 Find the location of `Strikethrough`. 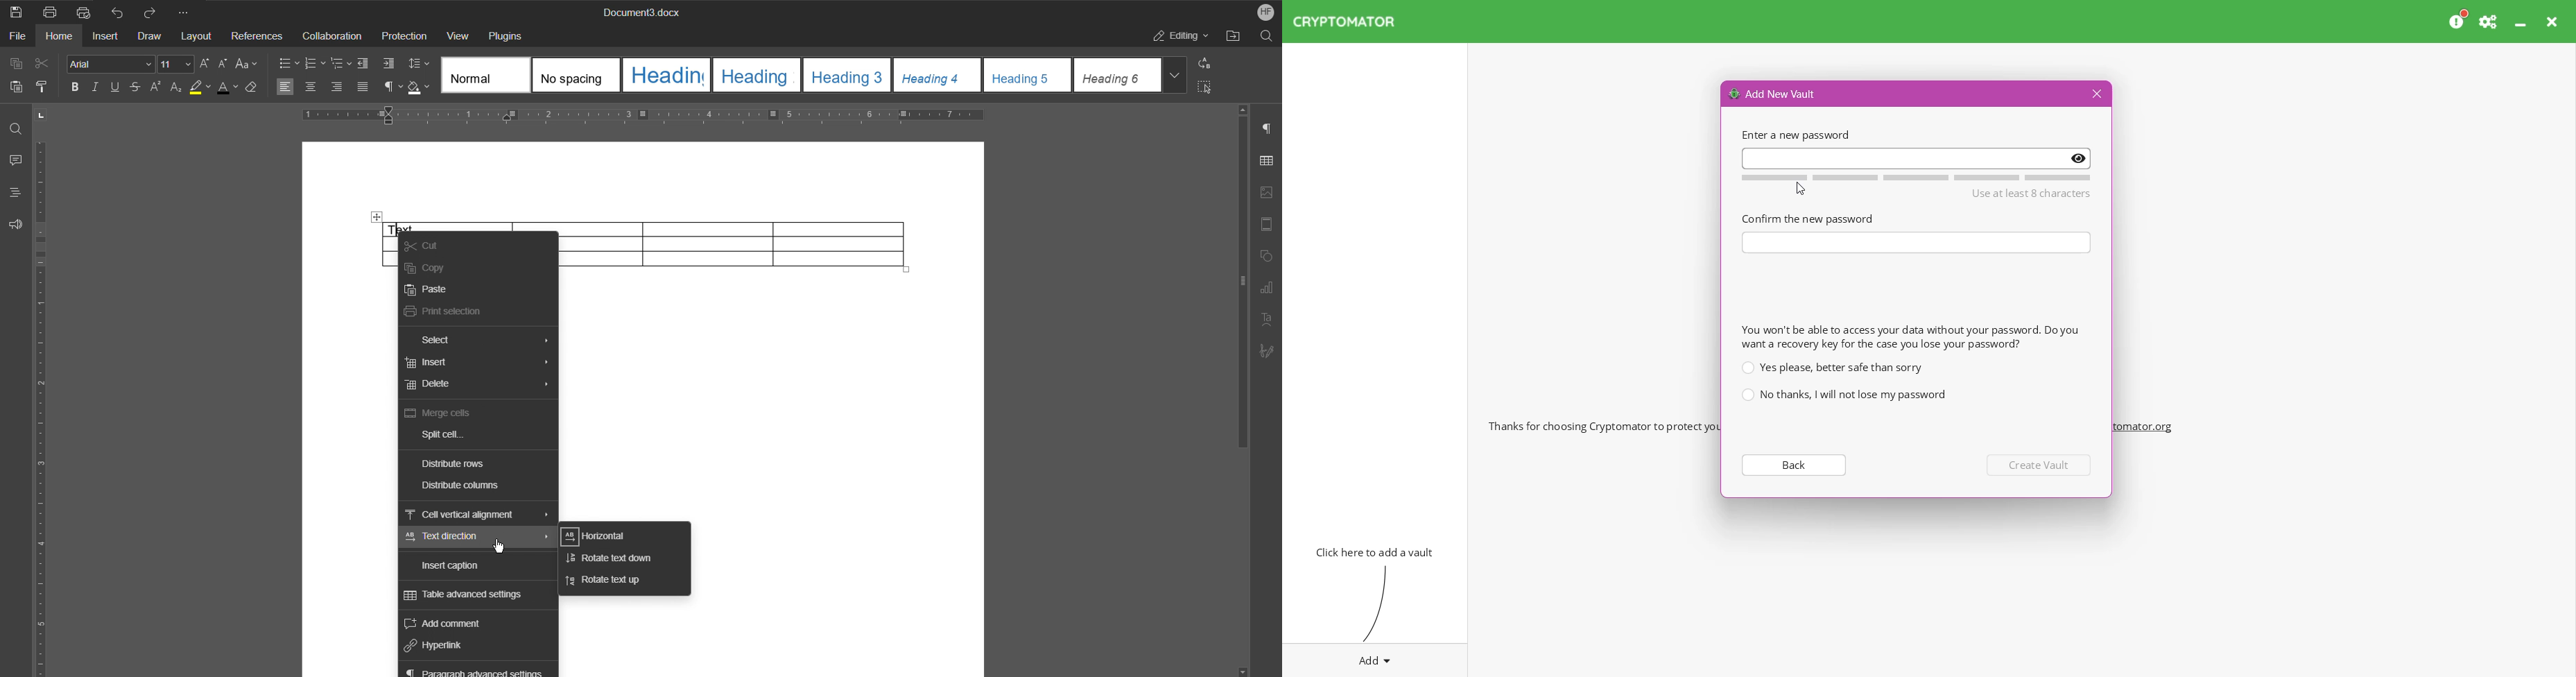

Strikethrough is located at coordinates (134, 87).